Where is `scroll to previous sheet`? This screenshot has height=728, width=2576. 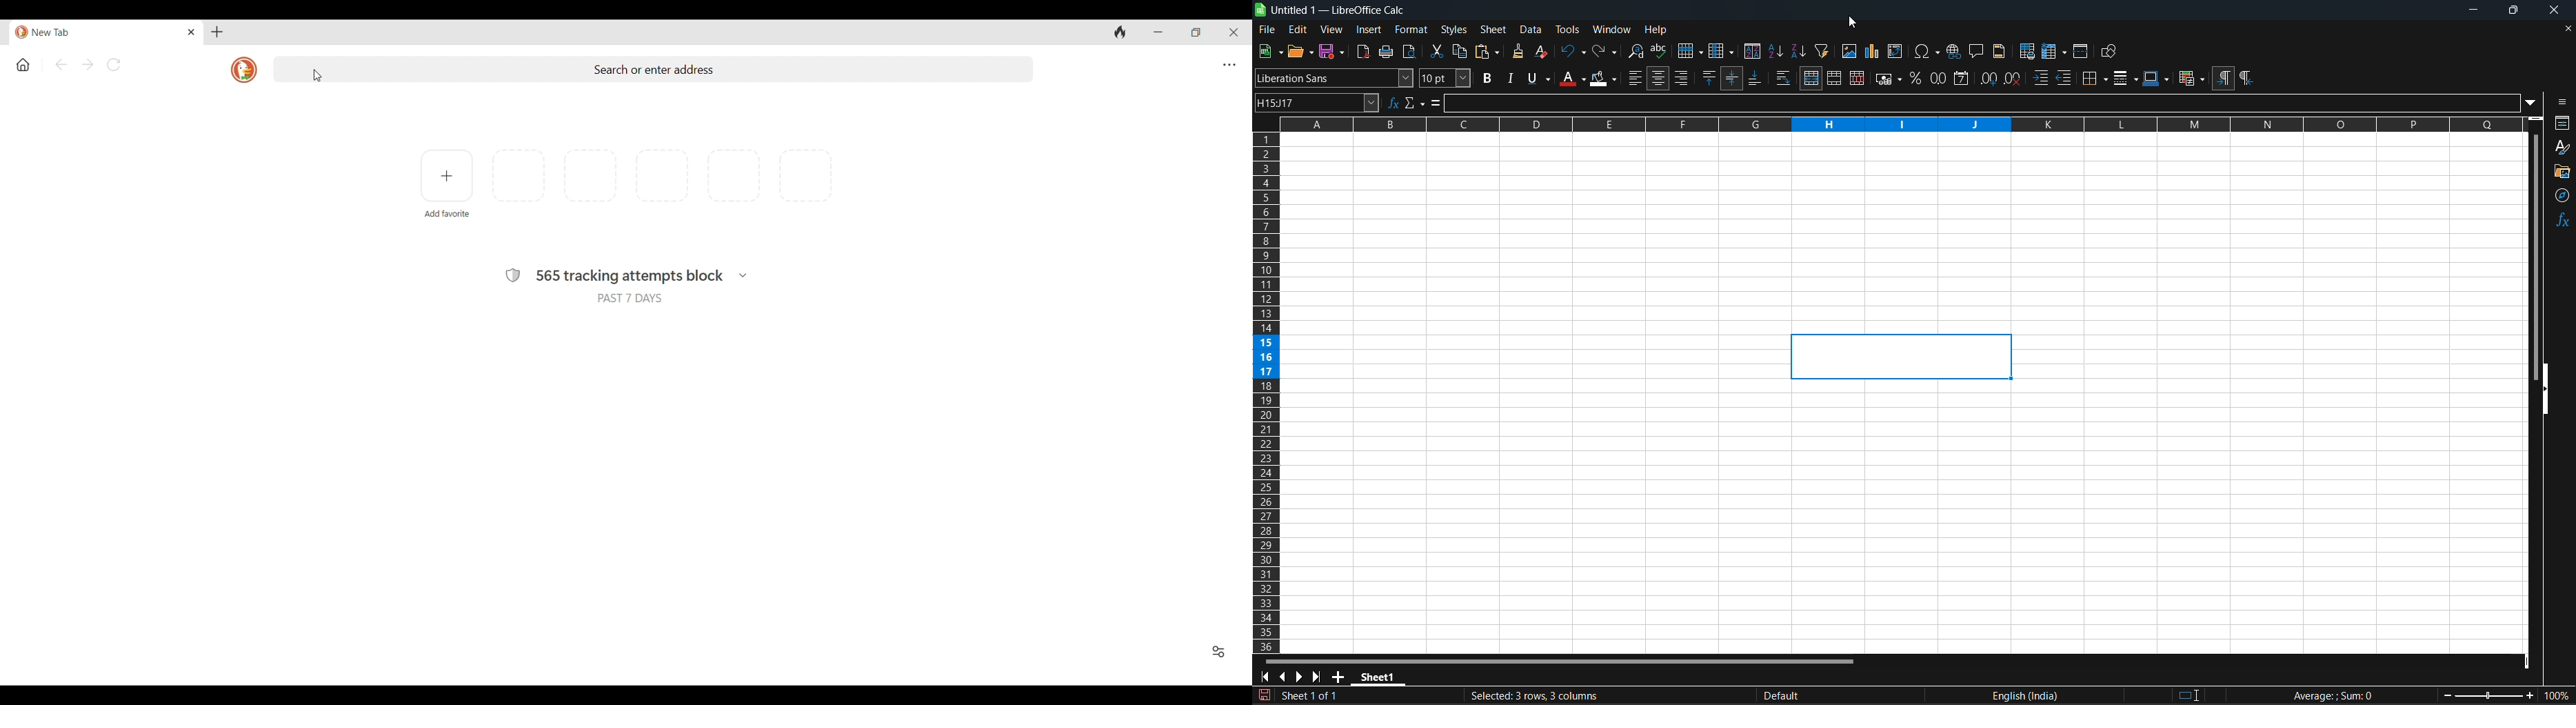
scroll to previous sheet is located at coordinates (1285, 676).